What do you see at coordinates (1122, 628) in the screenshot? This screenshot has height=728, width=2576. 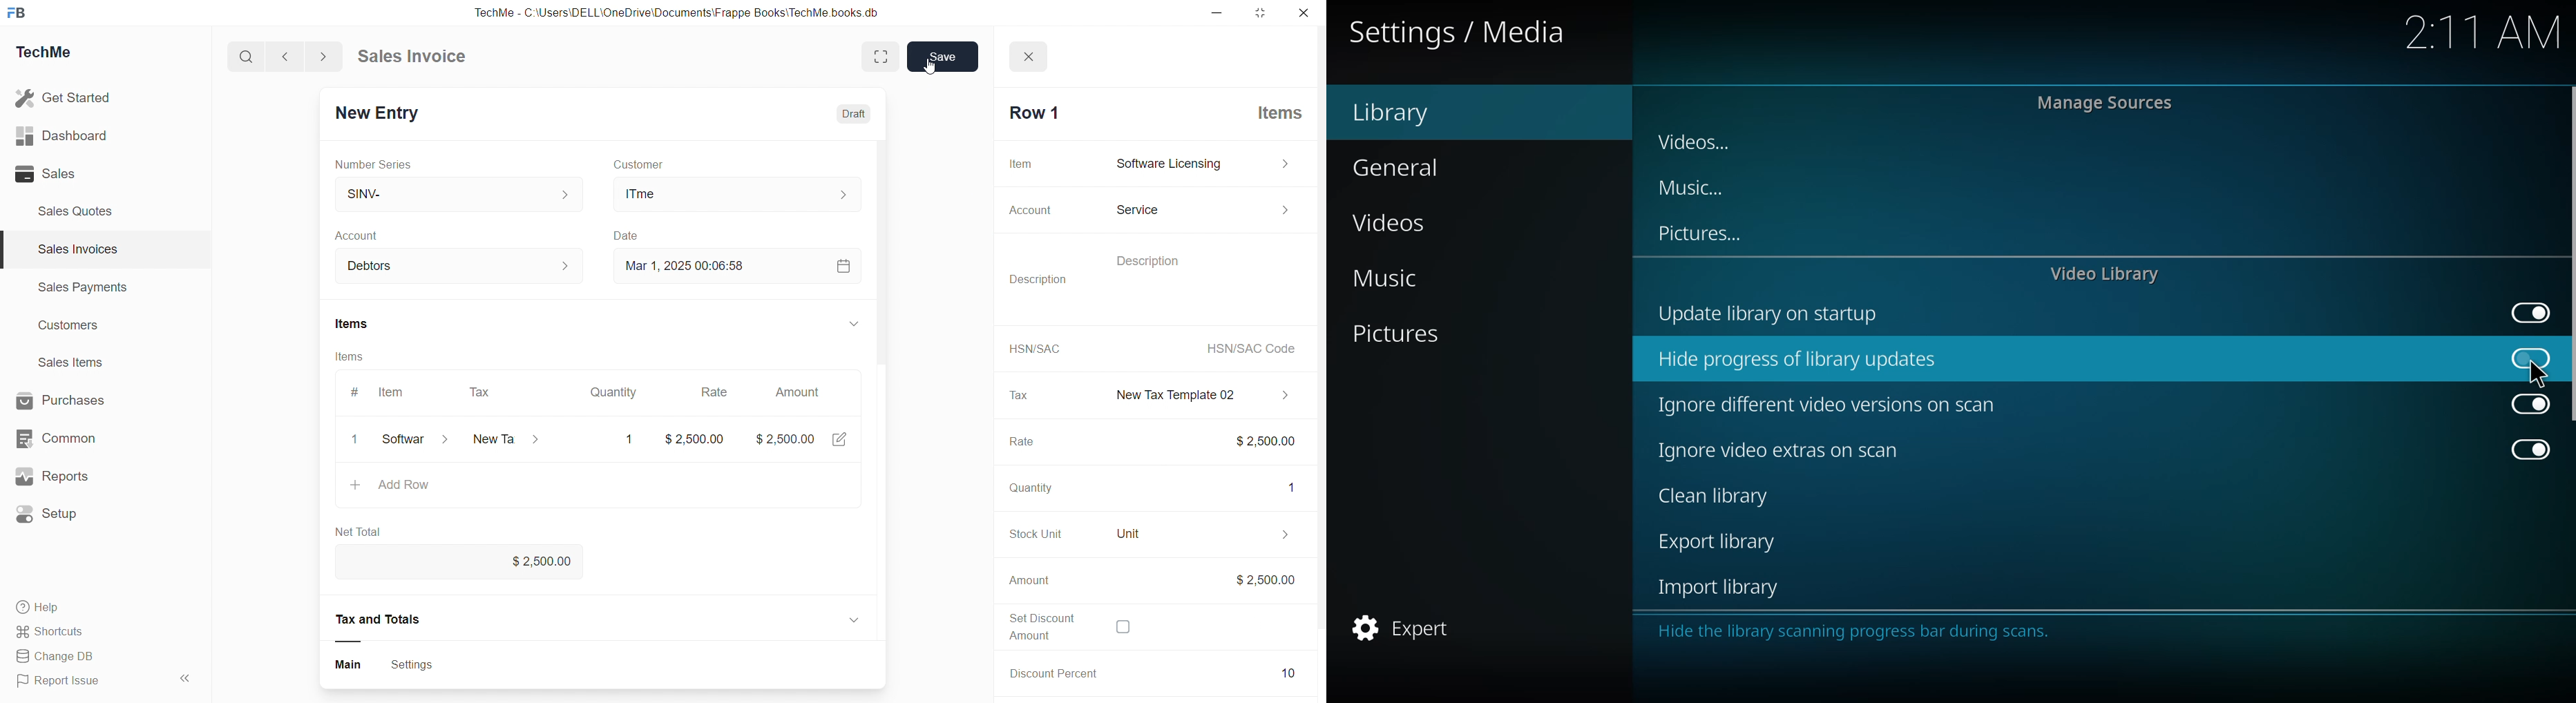 I see `checkbox` at bounding box center [1122, 628].